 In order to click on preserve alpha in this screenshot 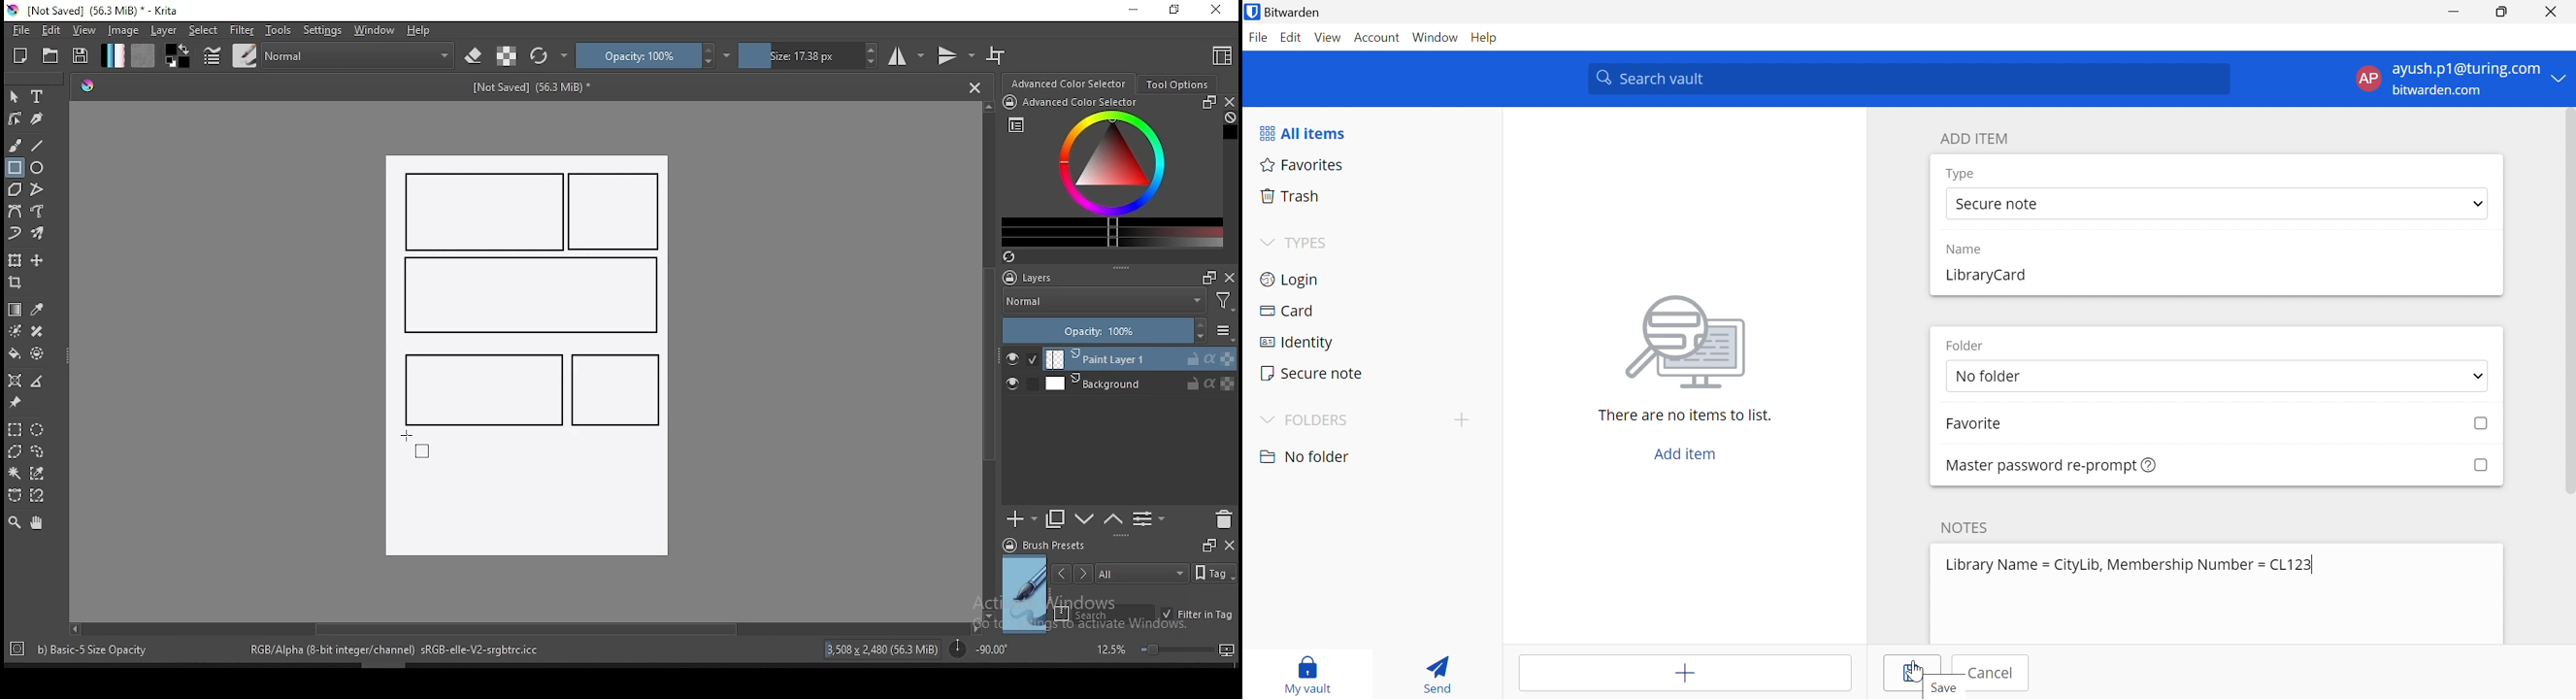, I will do `click(507, 57)`.